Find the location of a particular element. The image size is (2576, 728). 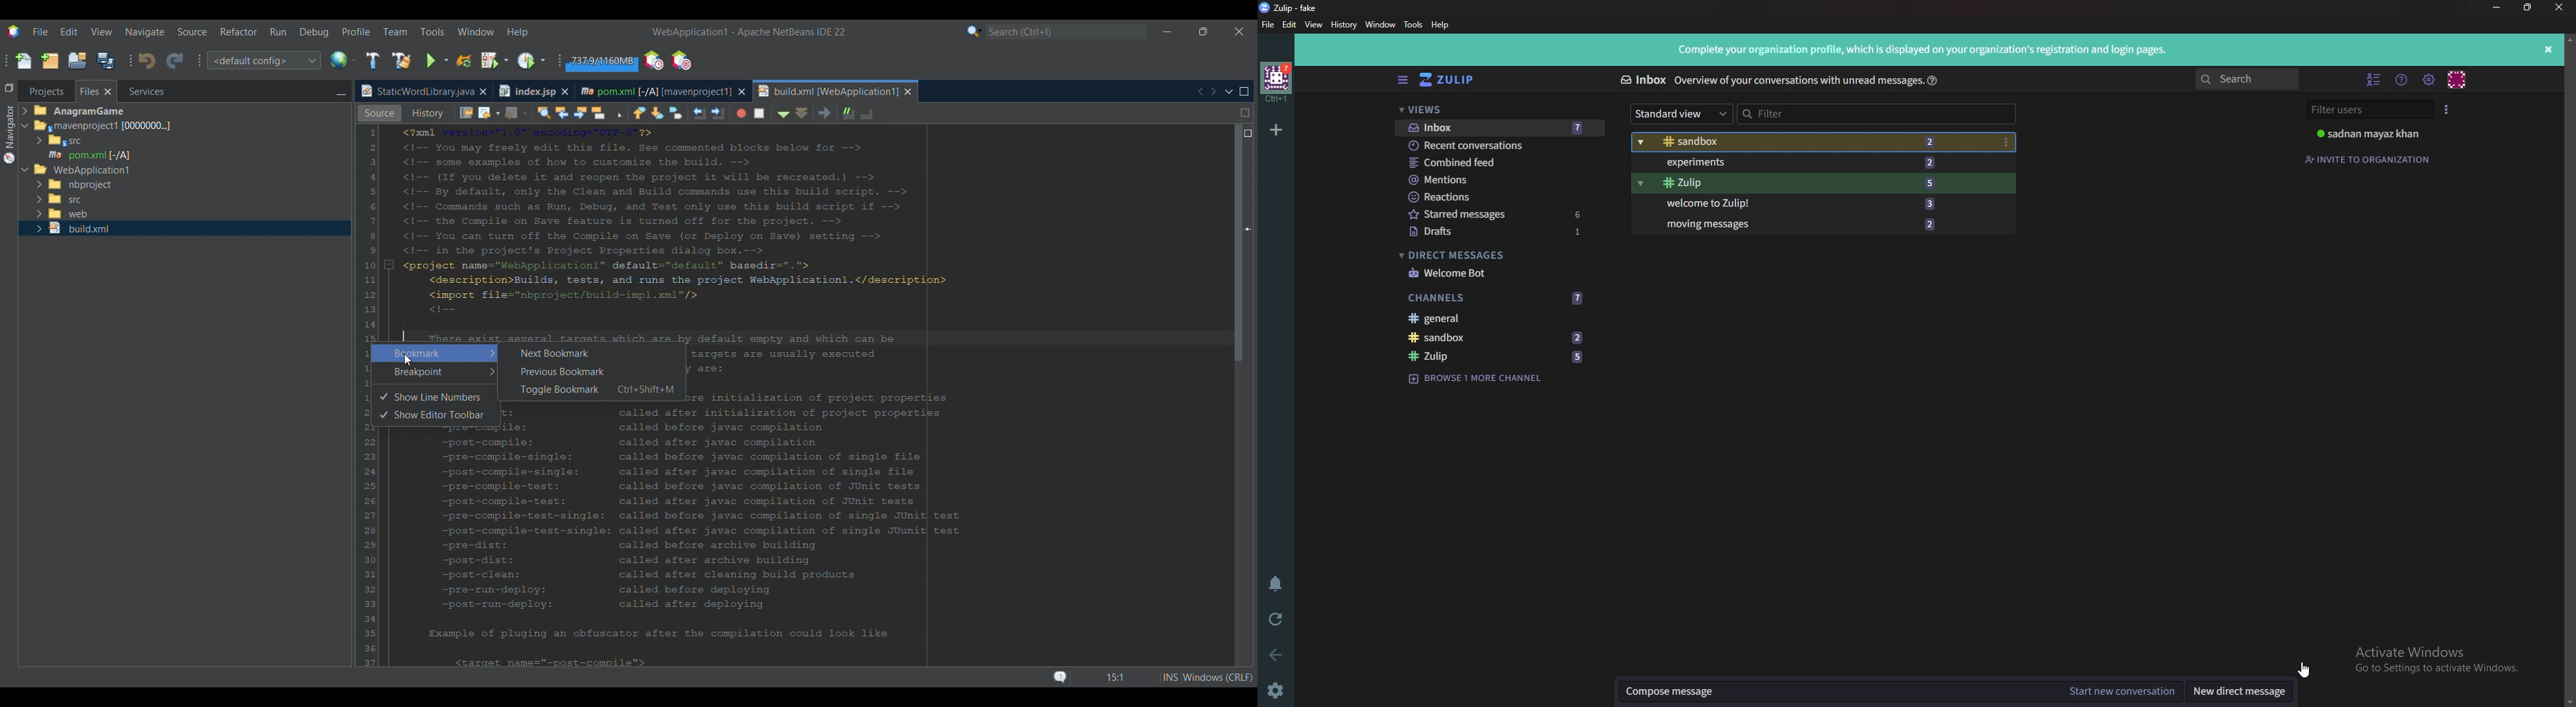

Reactions is located at coordinates (1501, 197).